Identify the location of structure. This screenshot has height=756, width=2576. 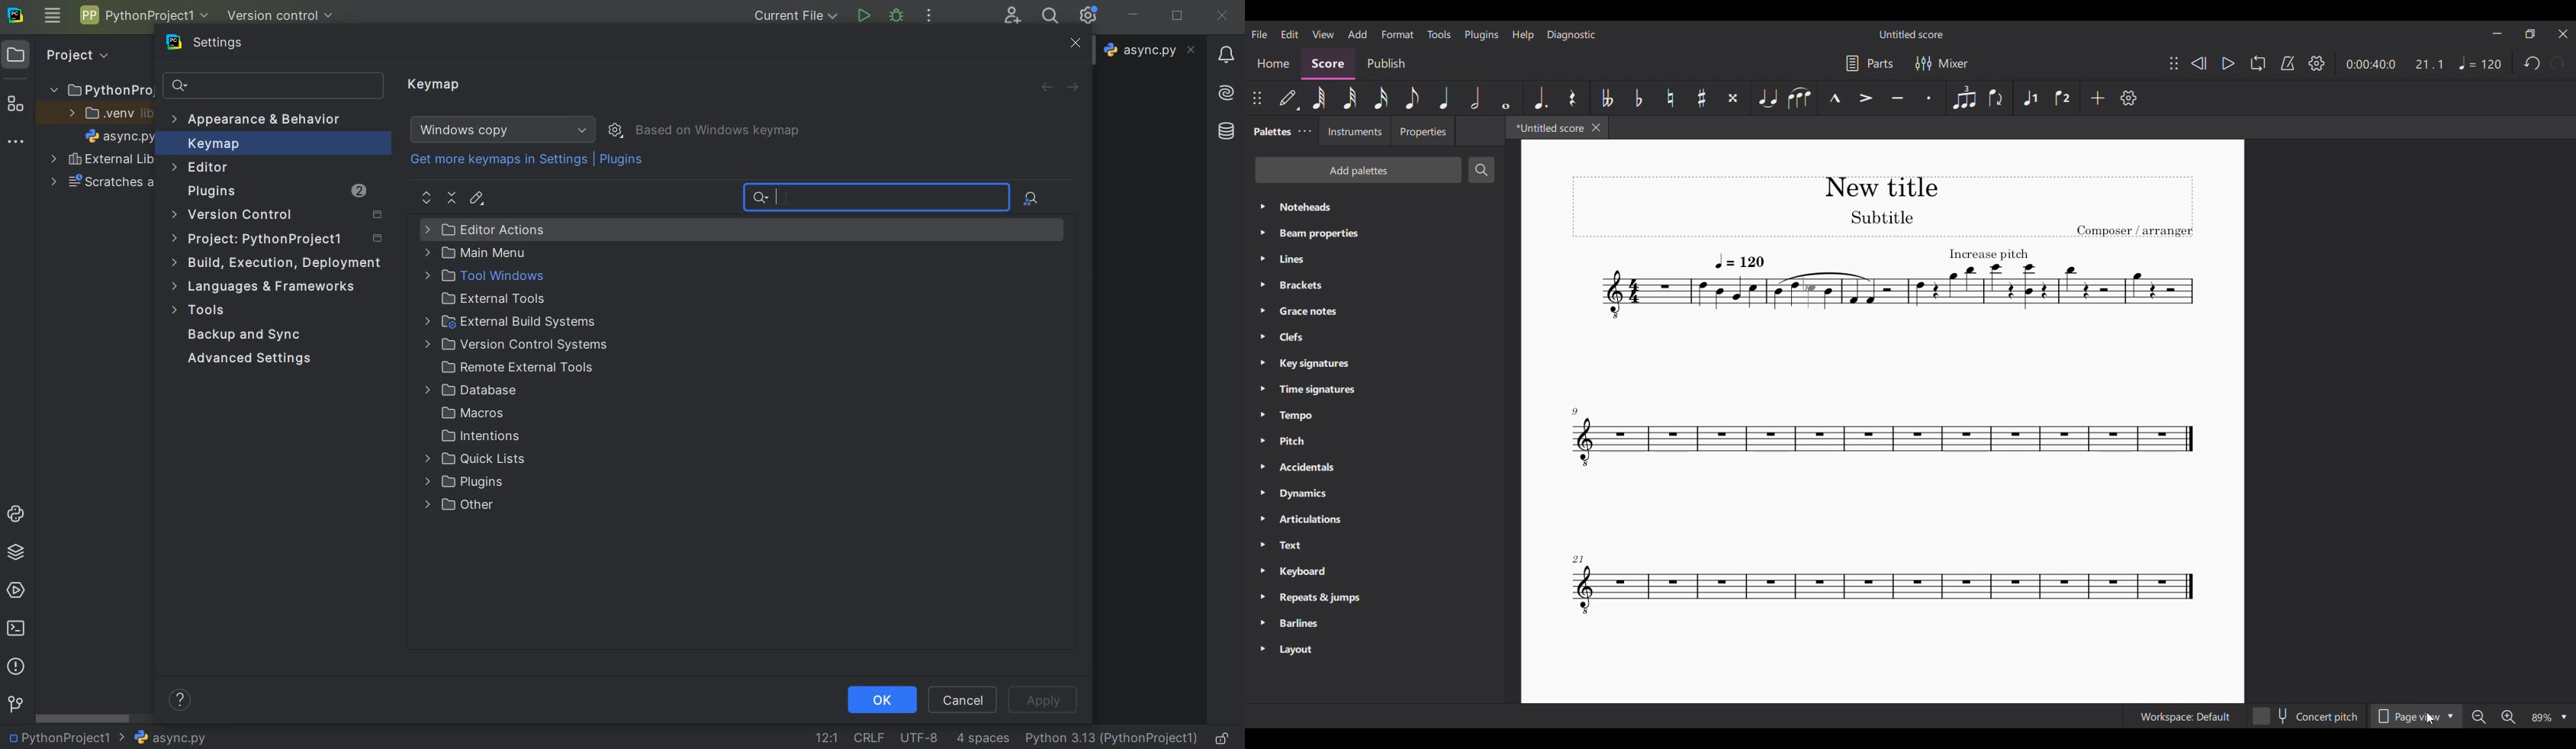
(16, 105).